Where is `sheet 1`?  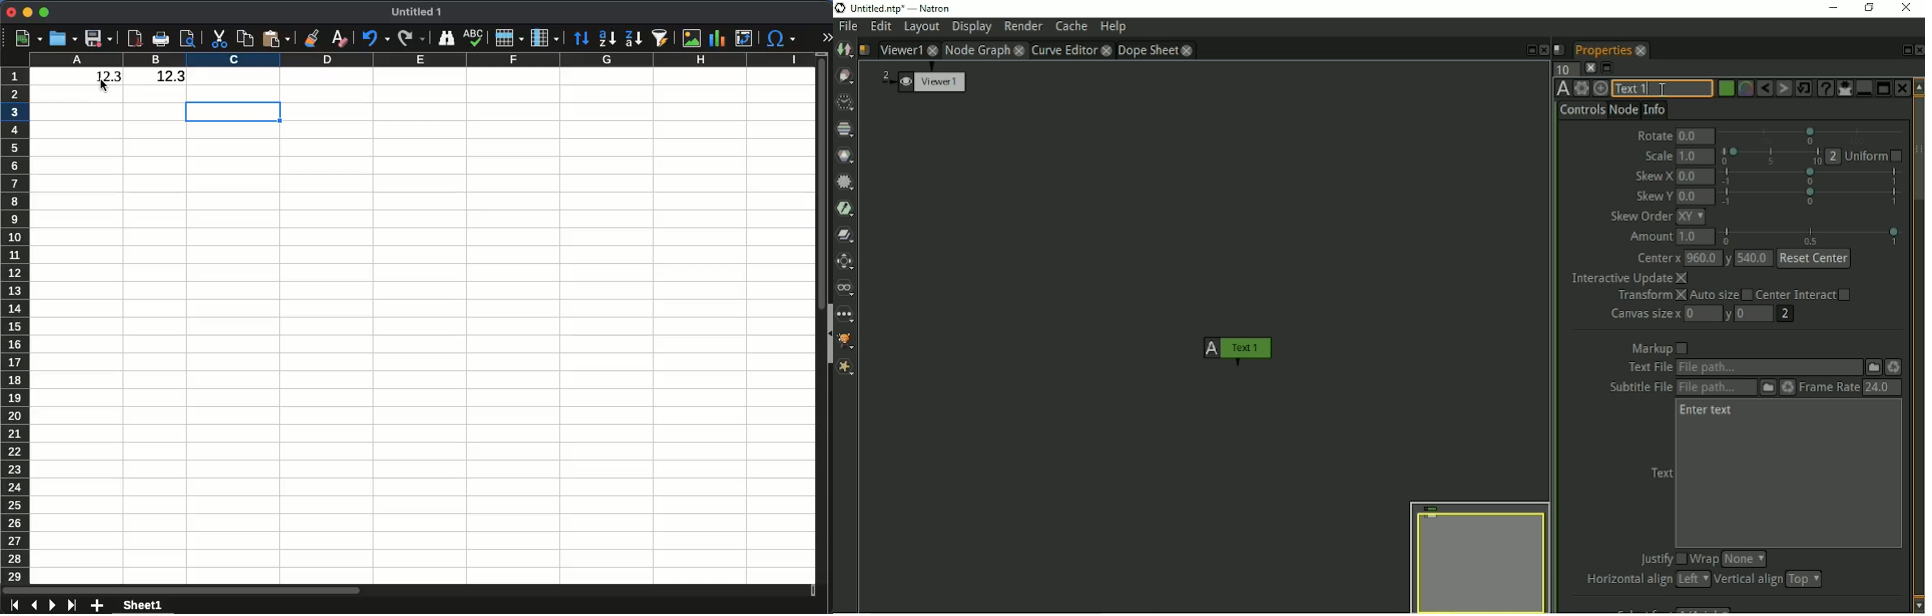 sheet 1 is located at coordinates (143, 605).